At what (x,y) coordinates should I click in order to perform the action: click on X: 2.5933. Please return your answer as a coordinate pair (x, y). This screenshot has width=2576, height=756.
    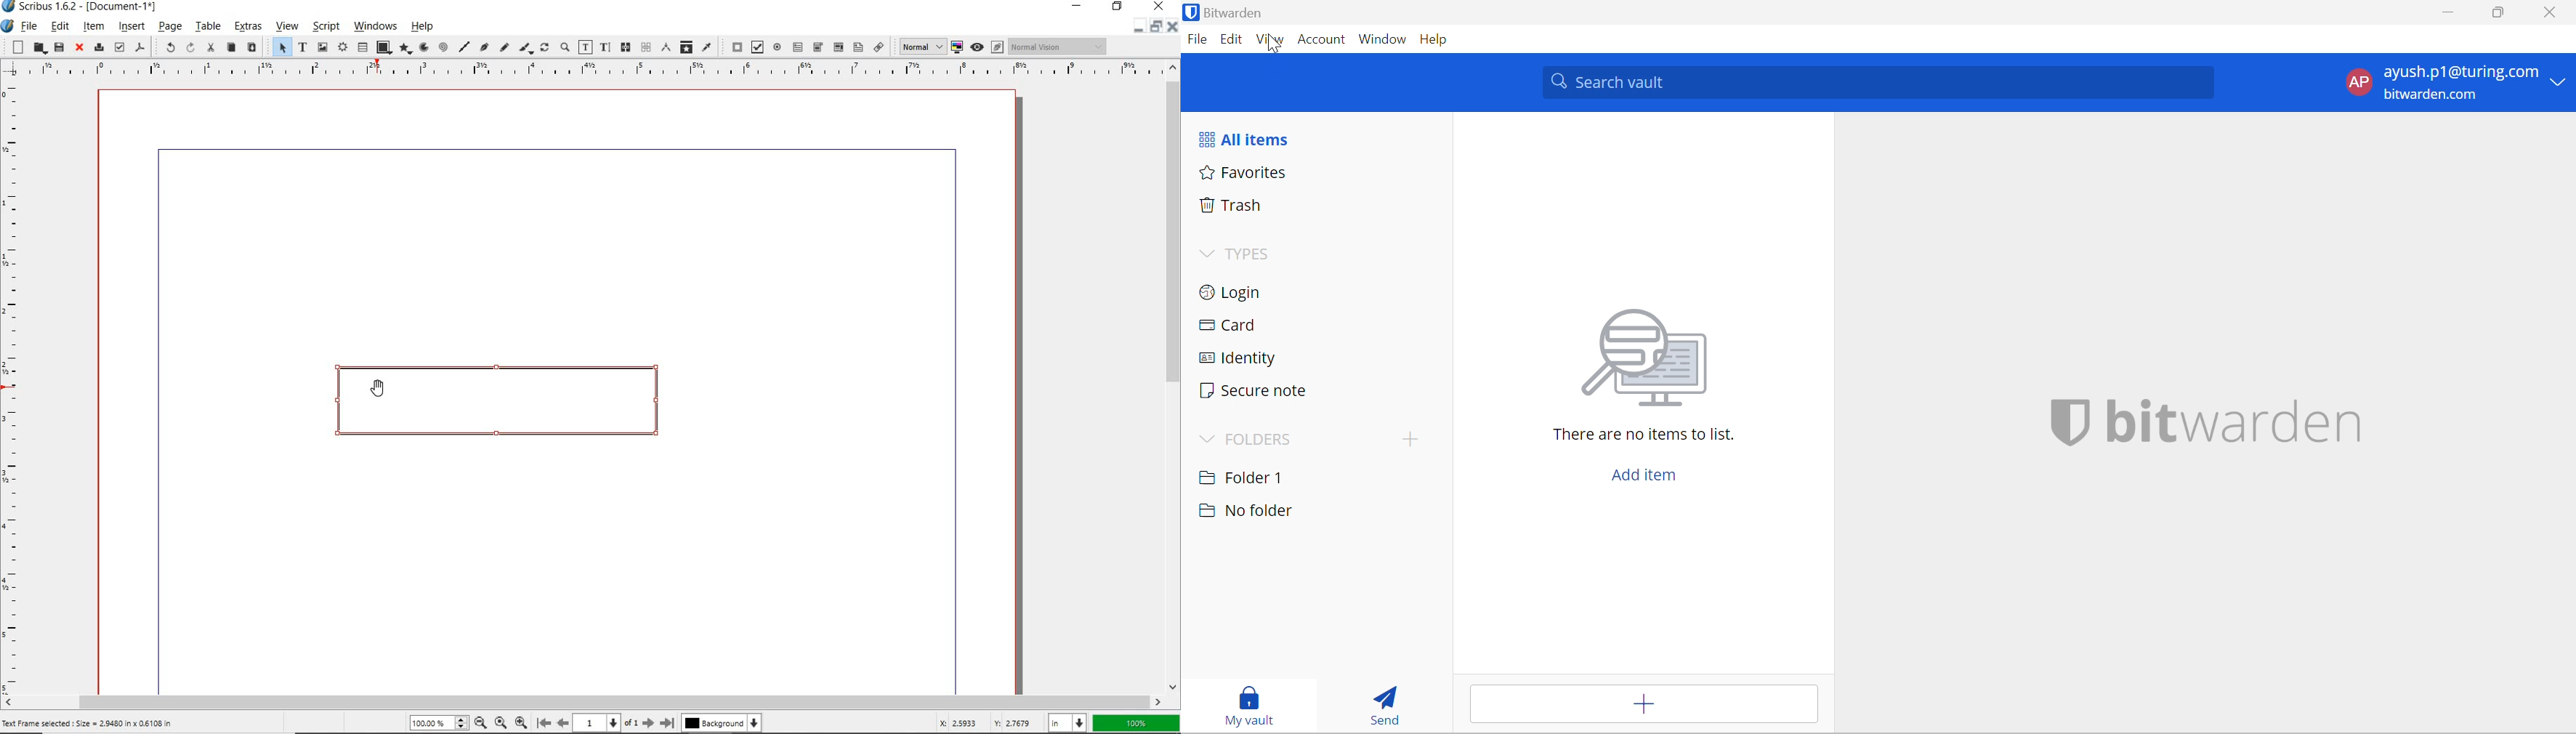
    Looking at the image, I should click on (961, 723).